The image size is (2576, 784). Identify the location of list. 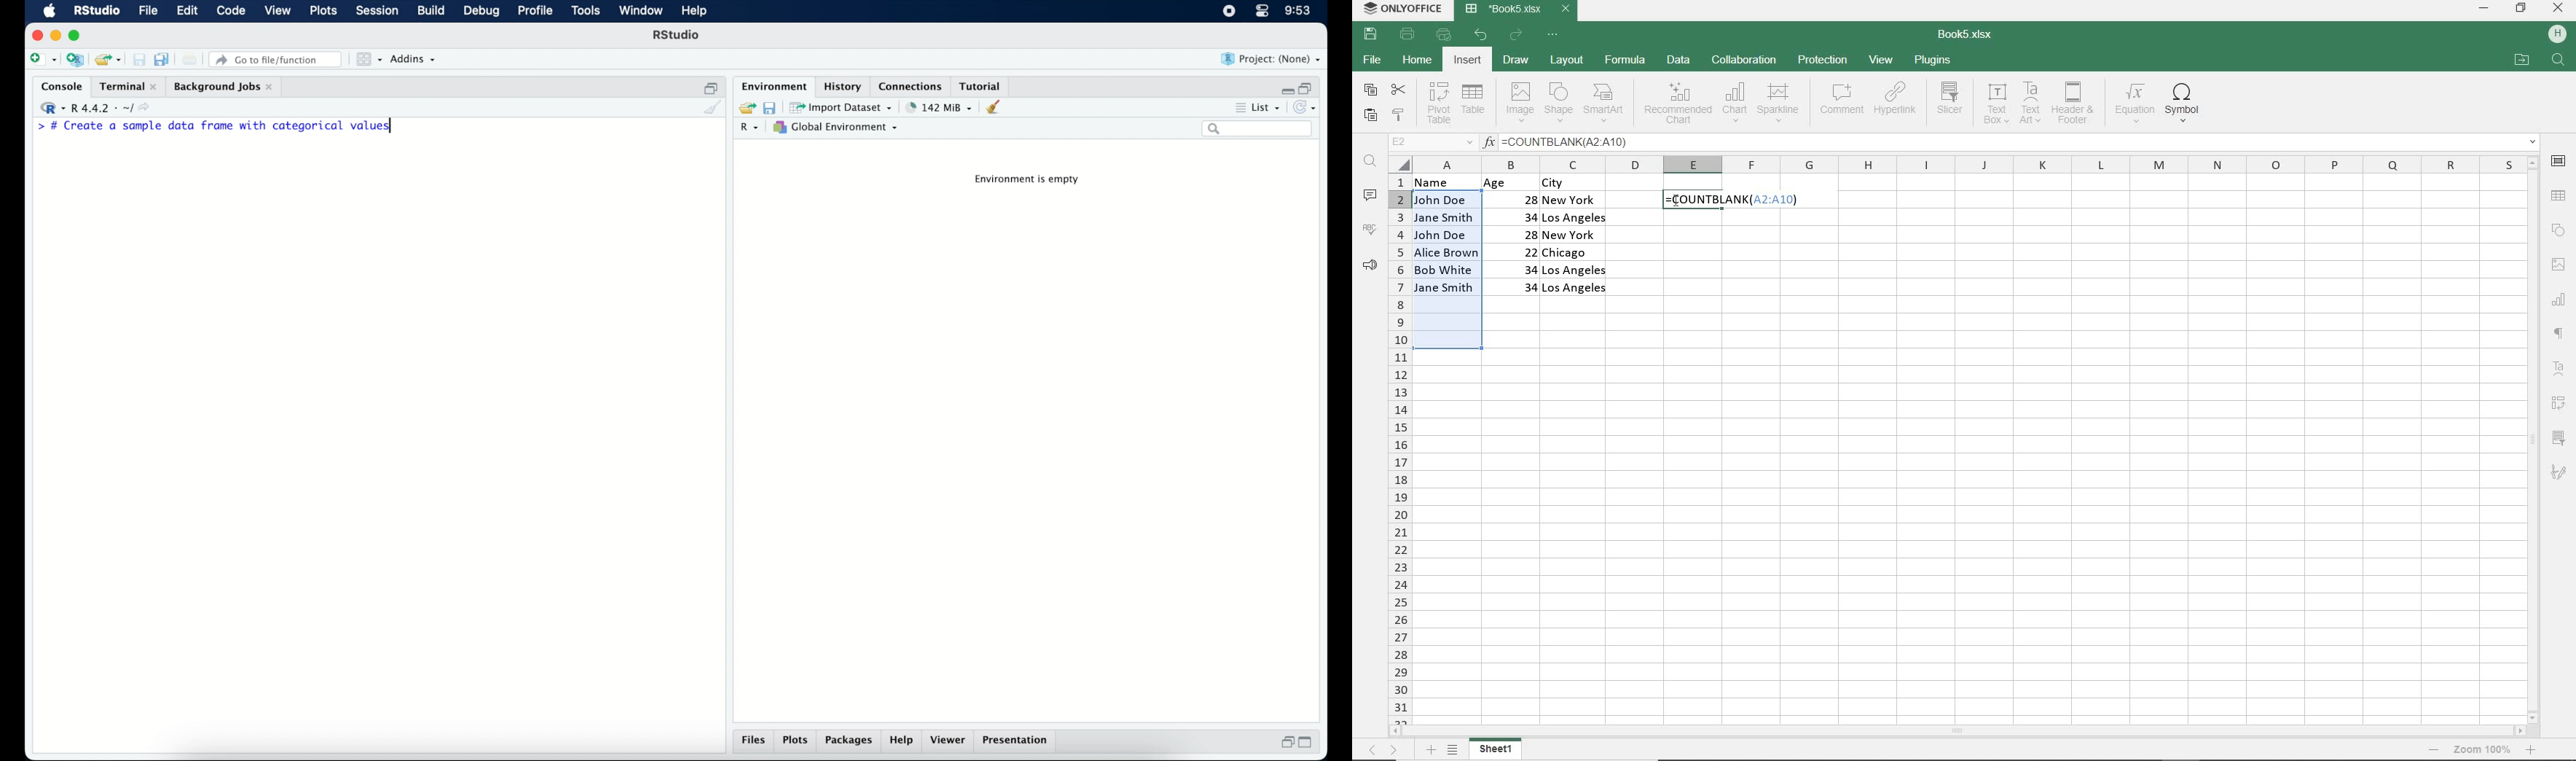
(1268, 106).